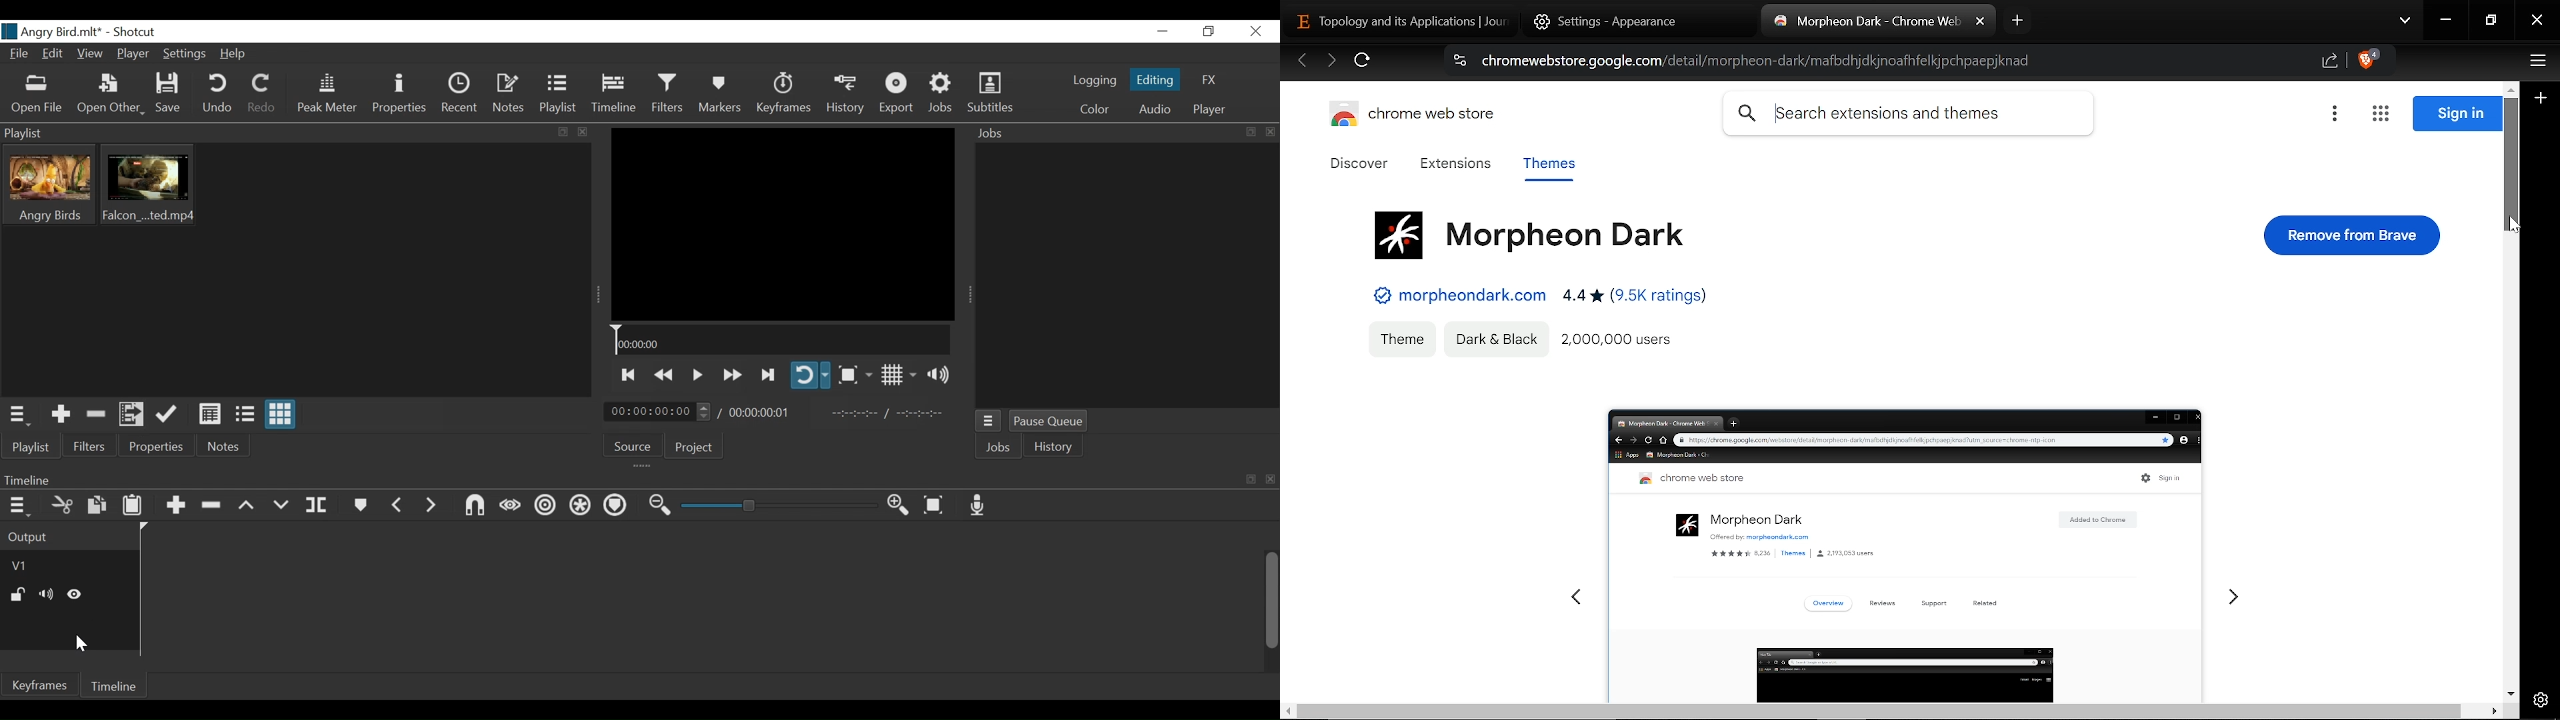 Image resolution: width=2576 pixels, height=728 pixels. I want to click on , so click(398, 94).